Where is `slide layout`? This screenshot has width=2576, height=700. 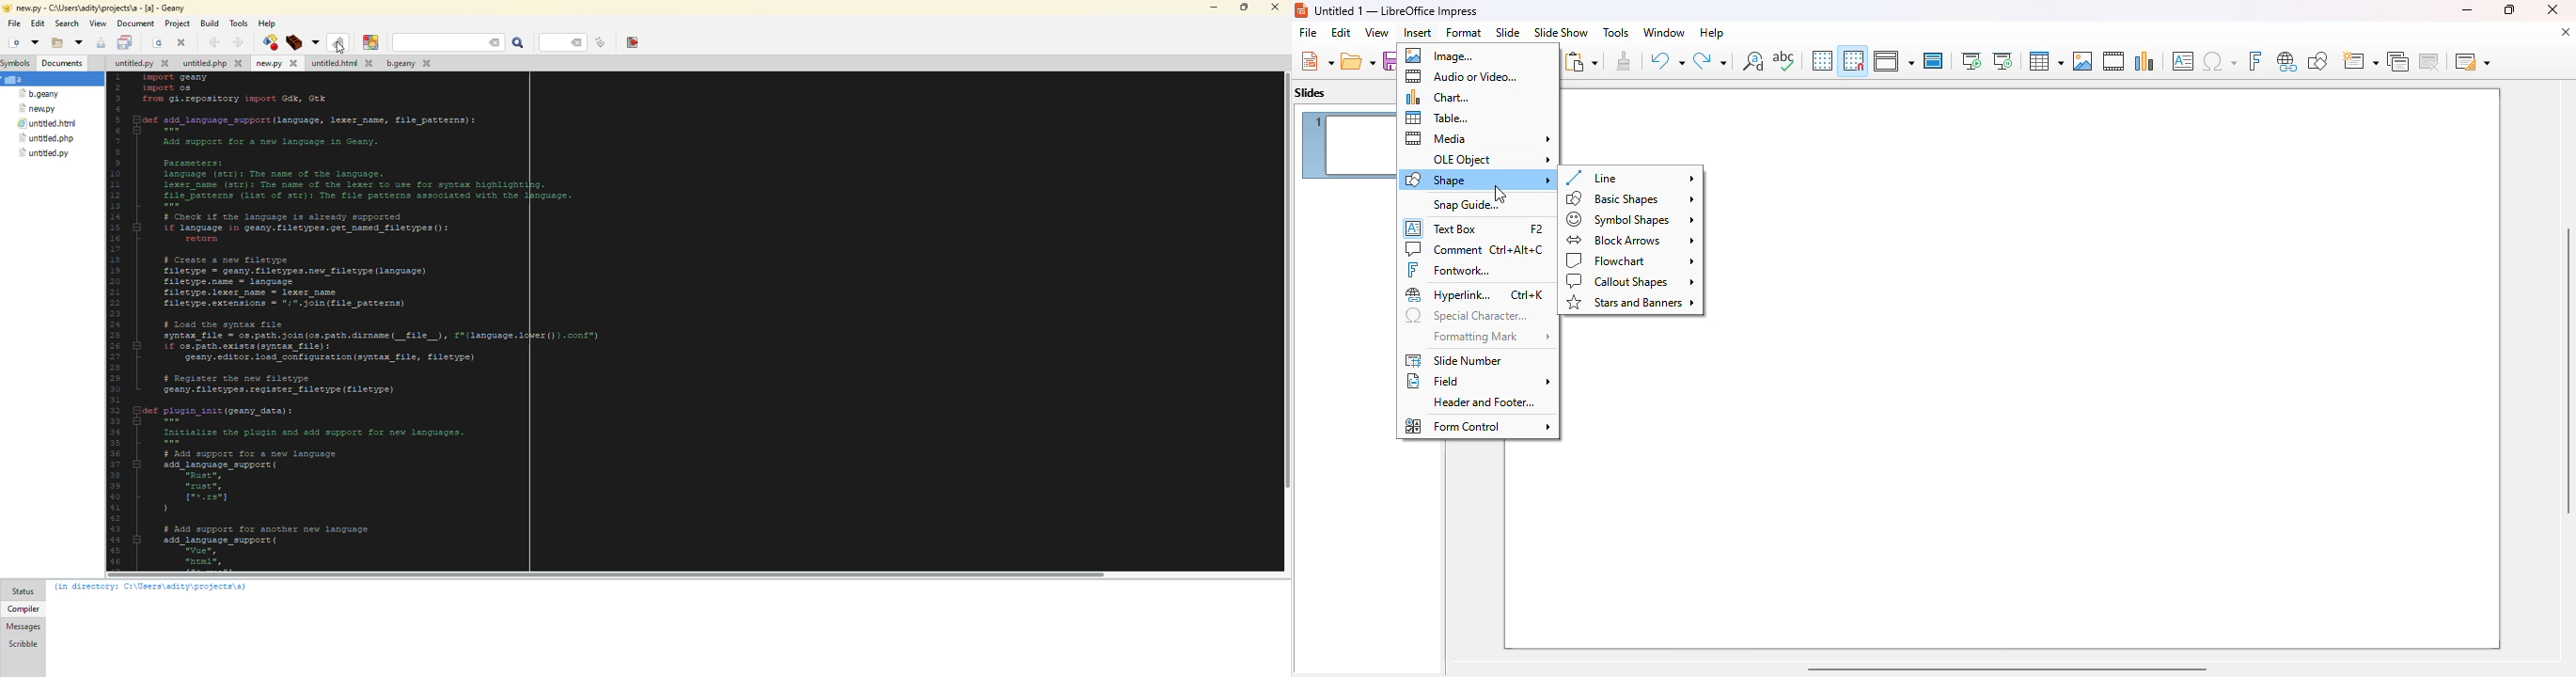 slide layout is located at coordinates (2473, 61).